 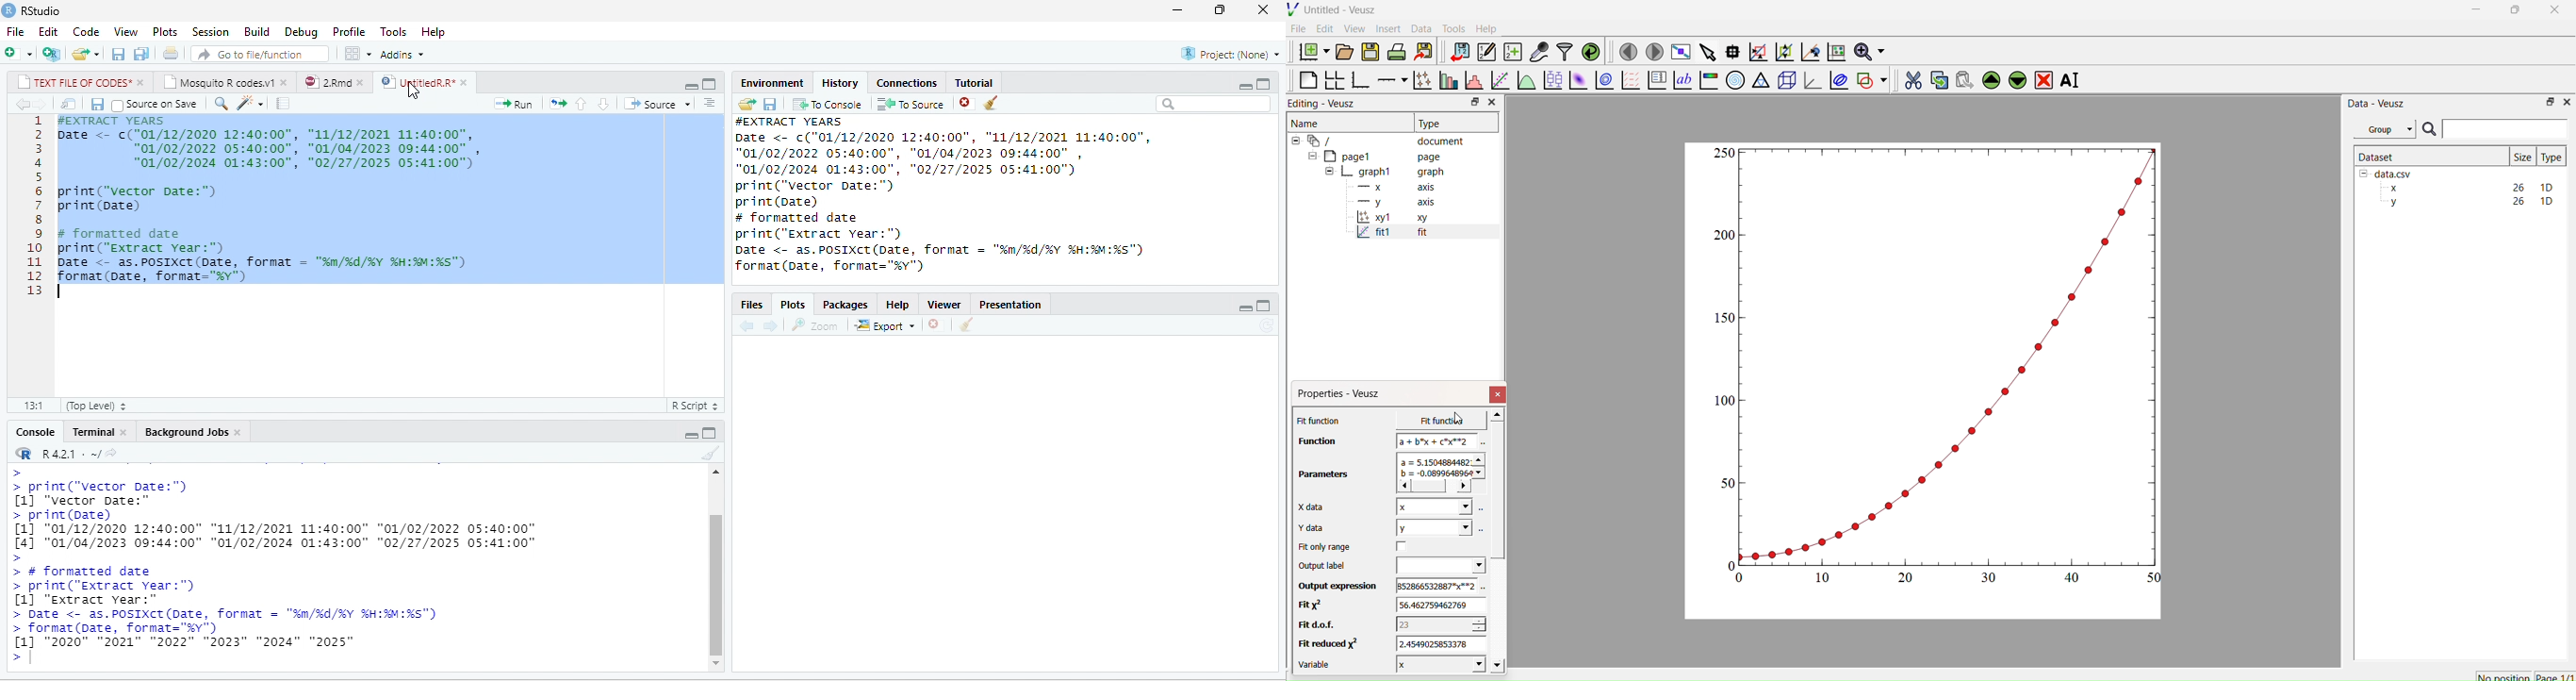 I want to click on Addins, so click(x=403, y=54).